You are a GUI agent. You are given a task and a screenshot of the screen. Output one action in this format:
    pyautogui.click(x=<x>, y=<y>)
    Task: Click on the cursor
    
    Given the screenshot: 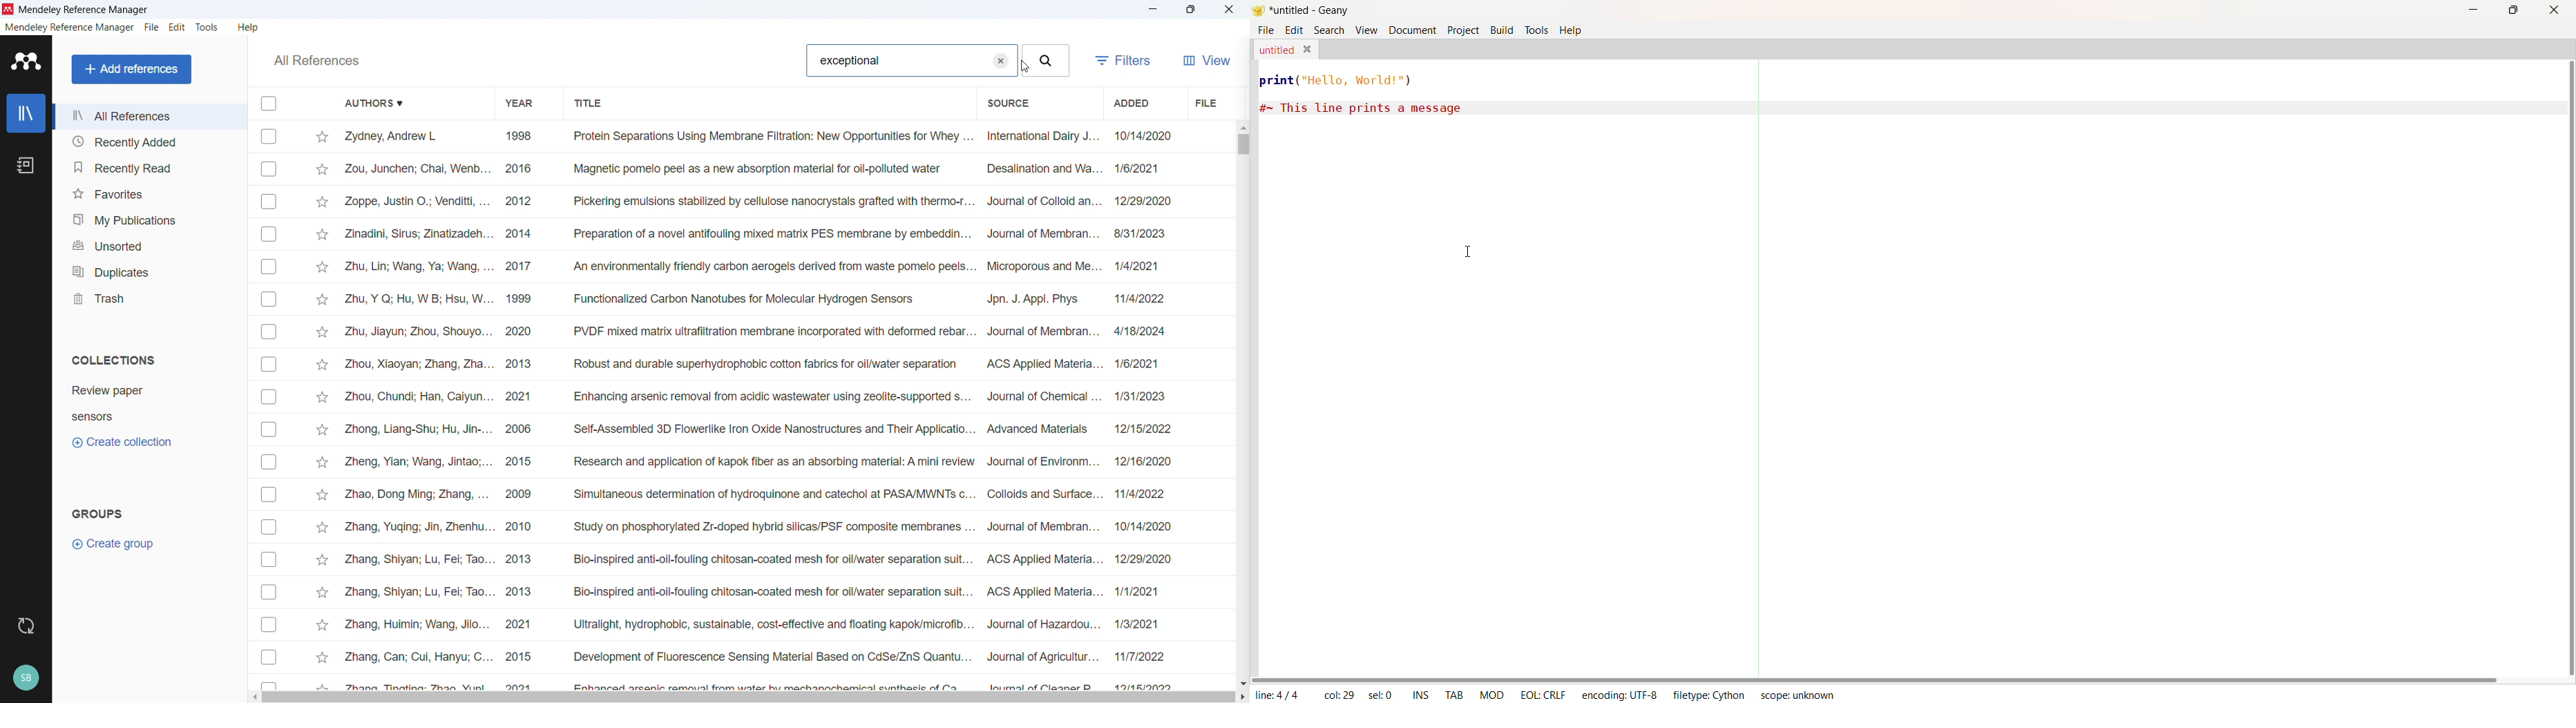 What is the action you would take?
    pyautogui.click(x=1024, y=68)
    